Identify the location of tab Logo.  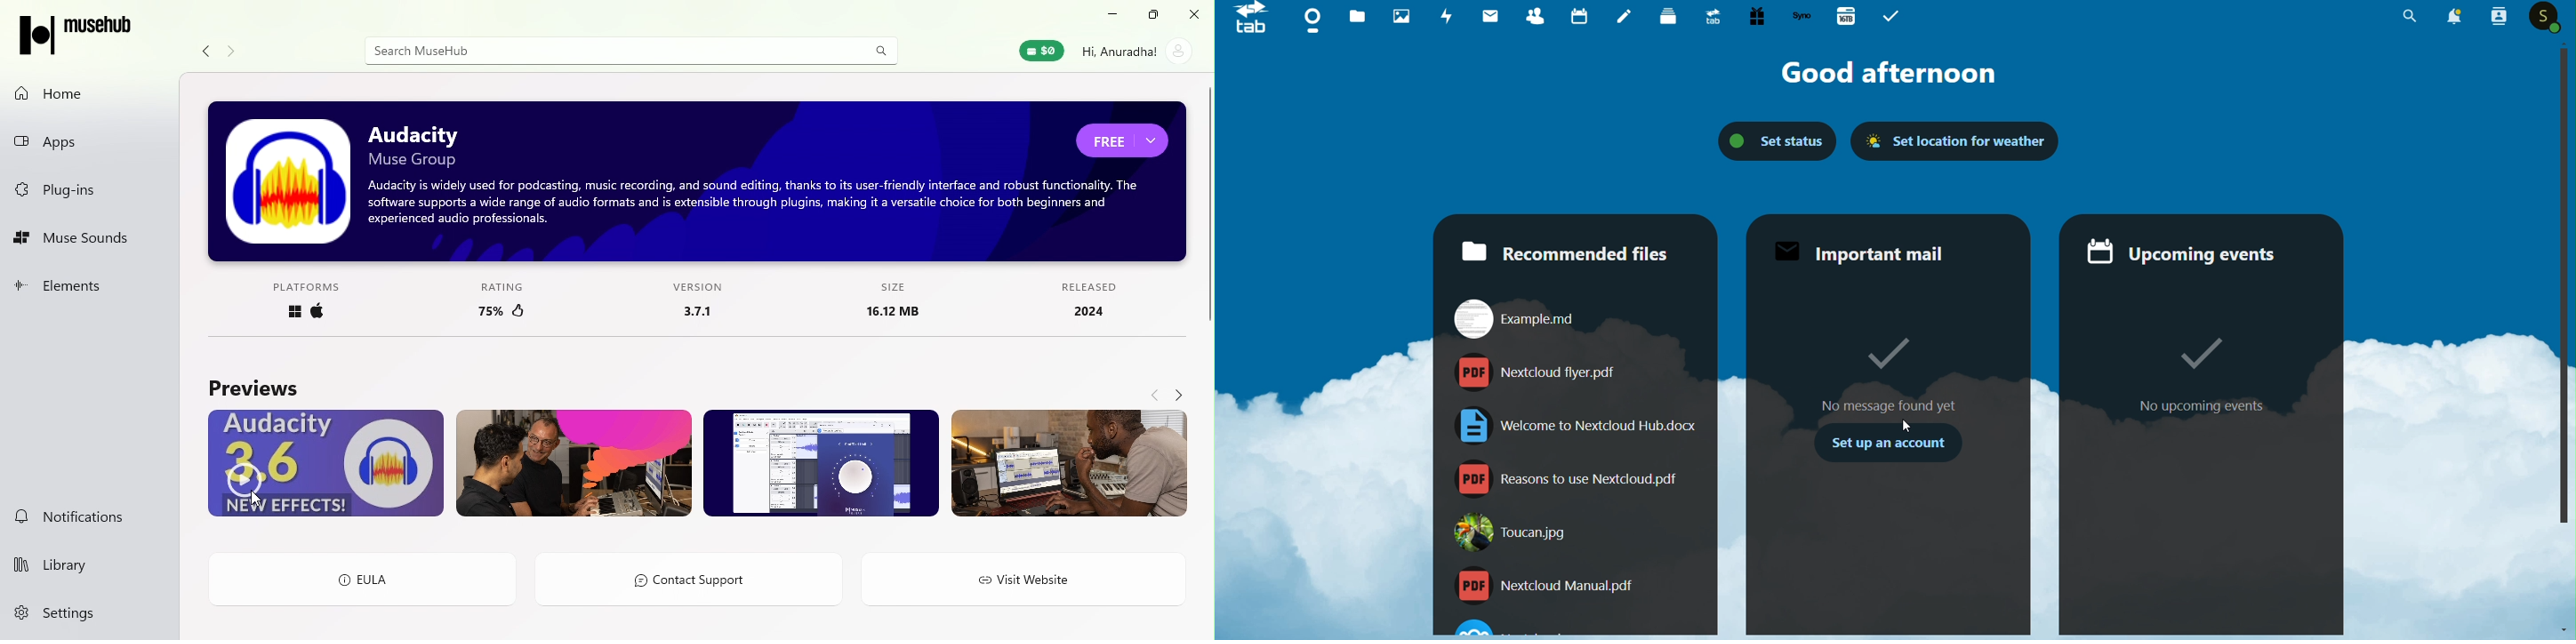
(1245, 22).